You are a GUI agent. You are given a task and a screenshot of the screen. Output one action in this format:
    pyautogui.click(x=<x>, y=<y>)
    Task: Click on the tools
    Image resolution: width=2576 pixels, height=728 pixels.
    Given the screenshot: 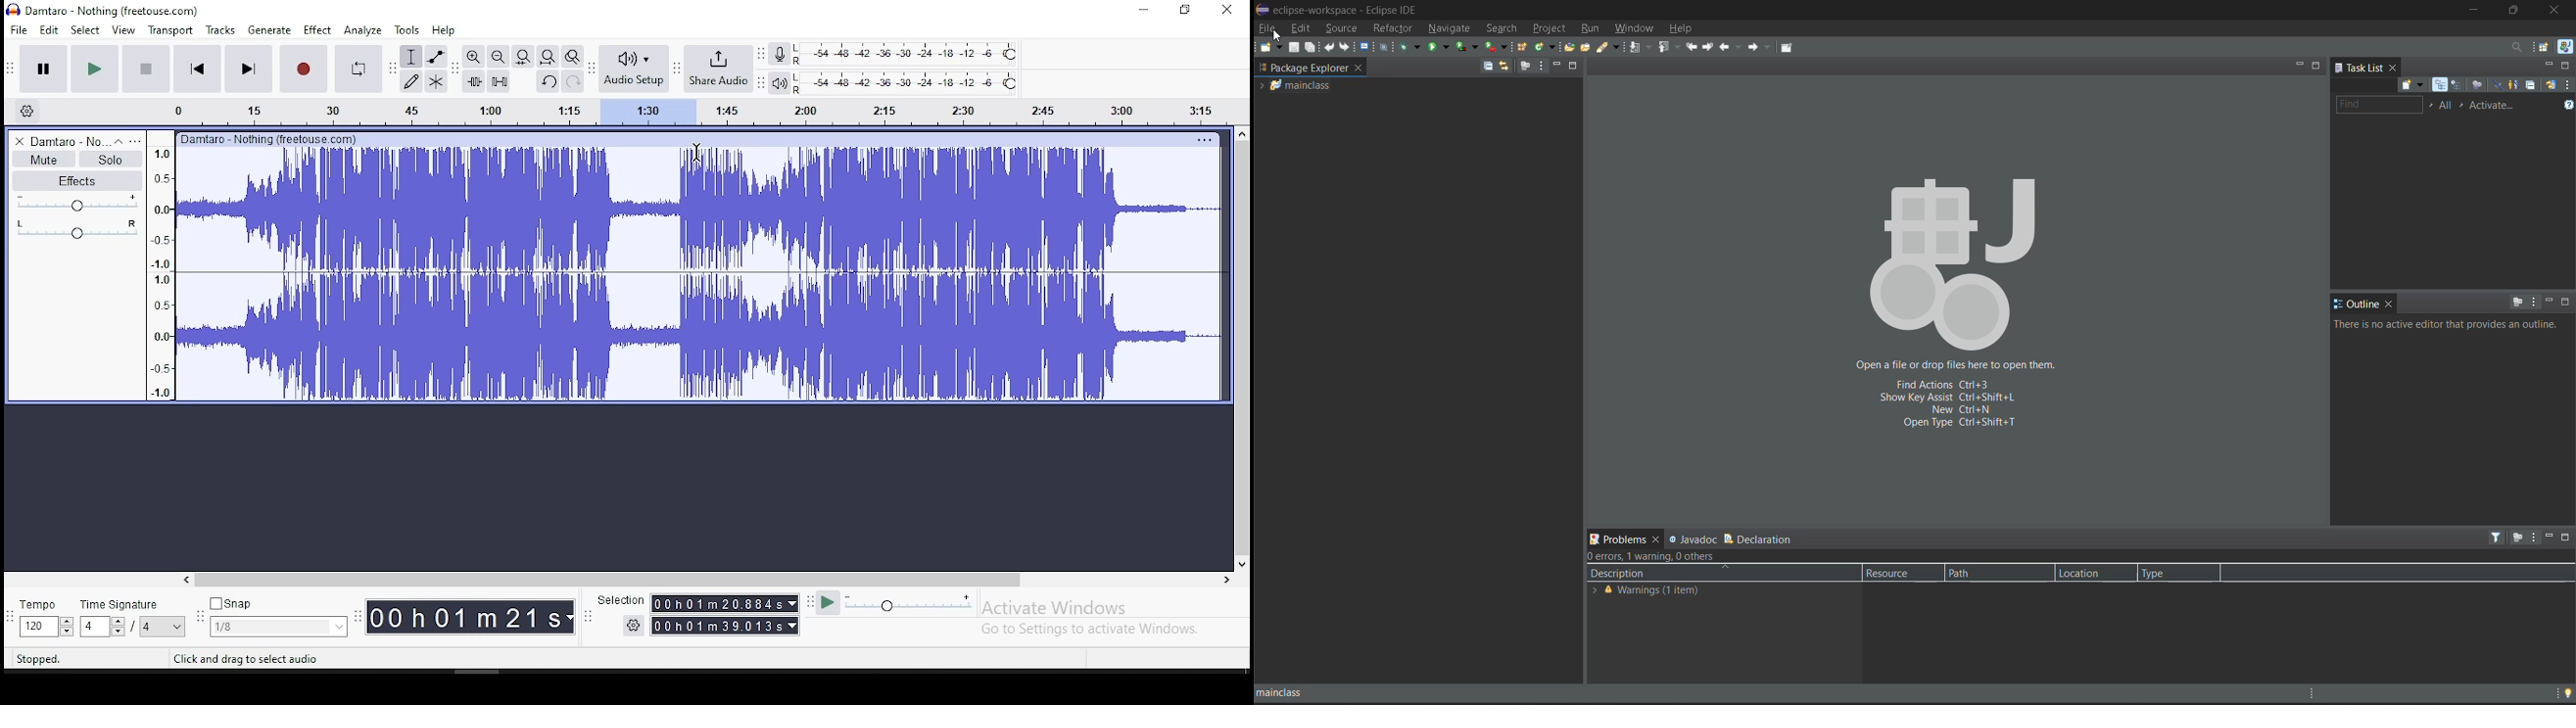 What is the action you would take?
    pyautogui.click(x=407, y=29)
    